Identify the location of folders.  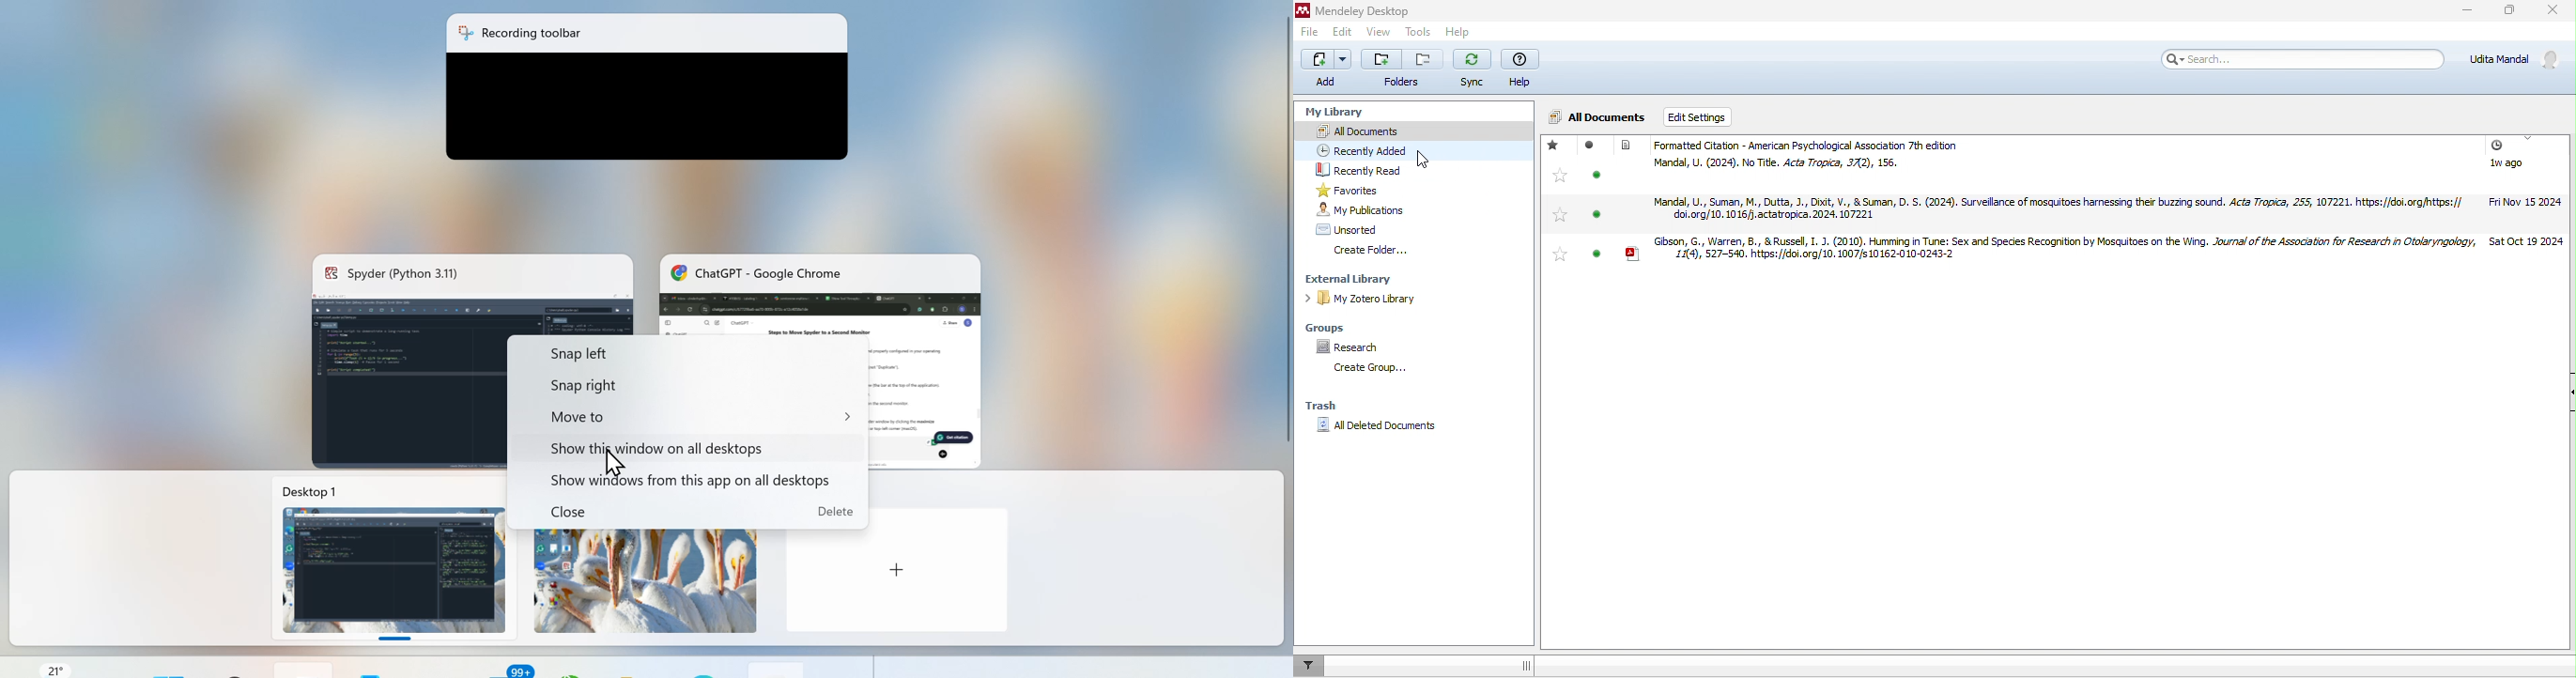
(1403, 70).